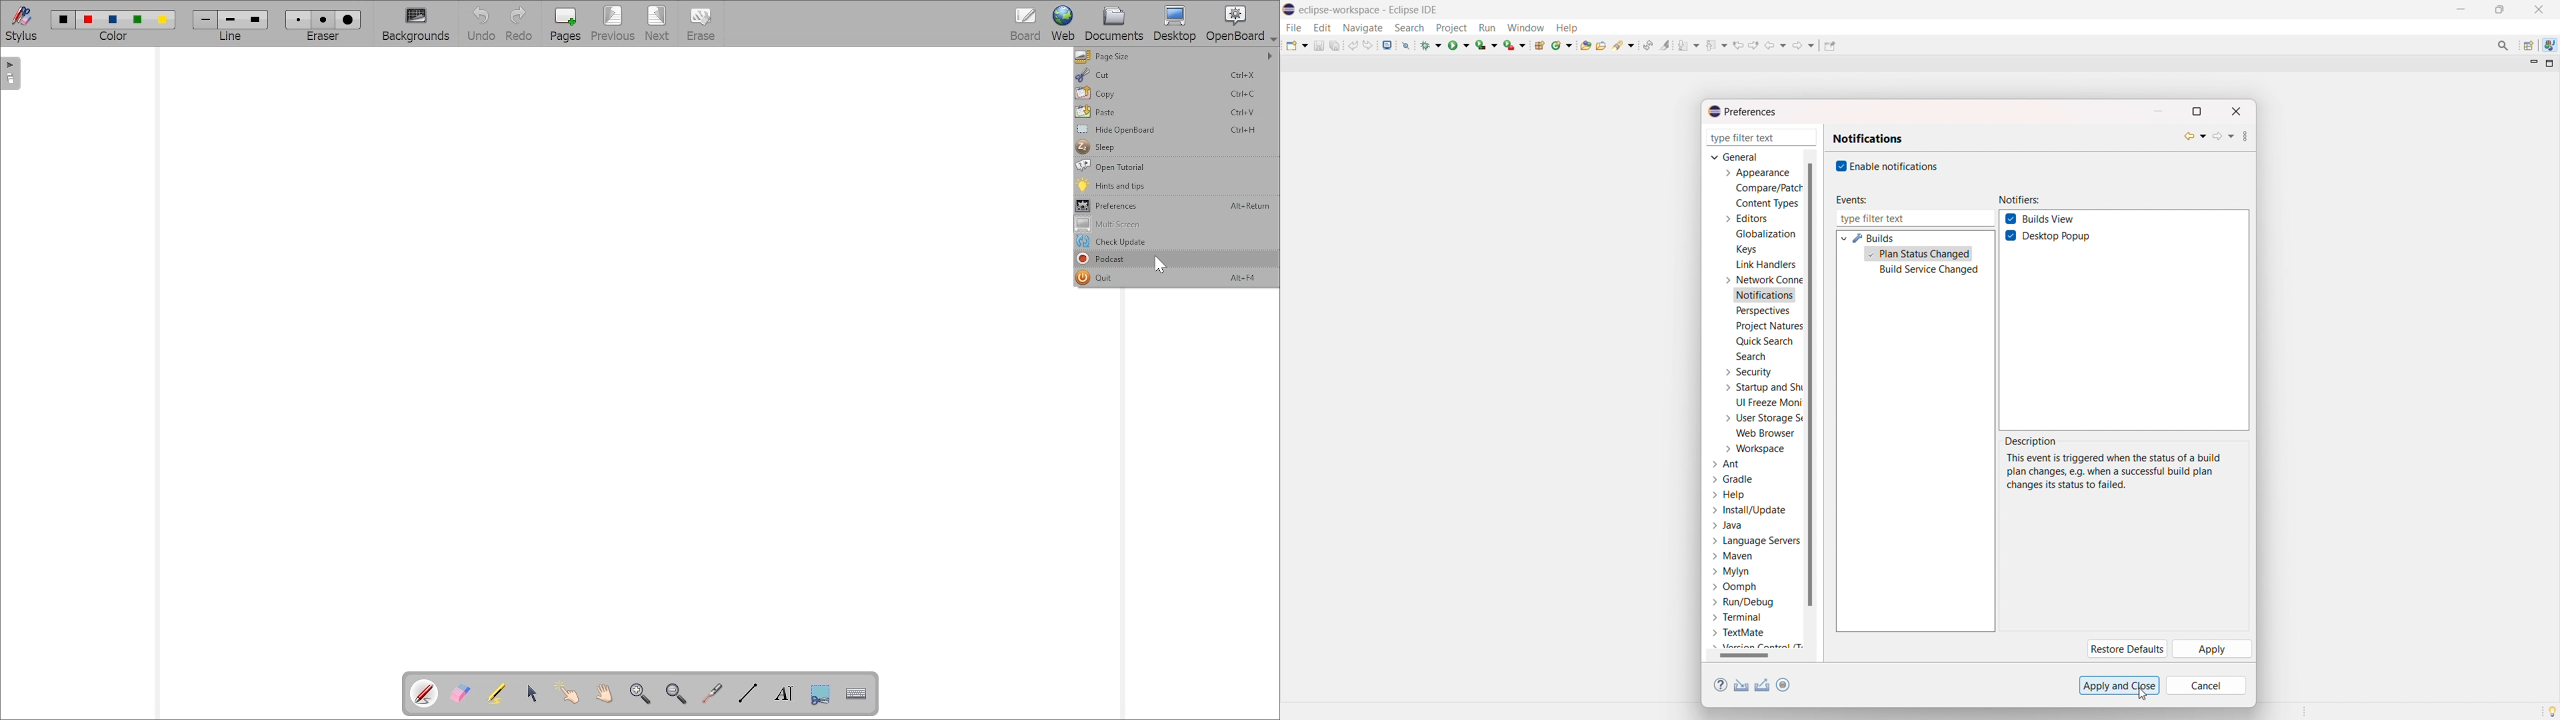  Describe the element at coordinates (1387, 45) in the screenshot. I see `open console` at that location.